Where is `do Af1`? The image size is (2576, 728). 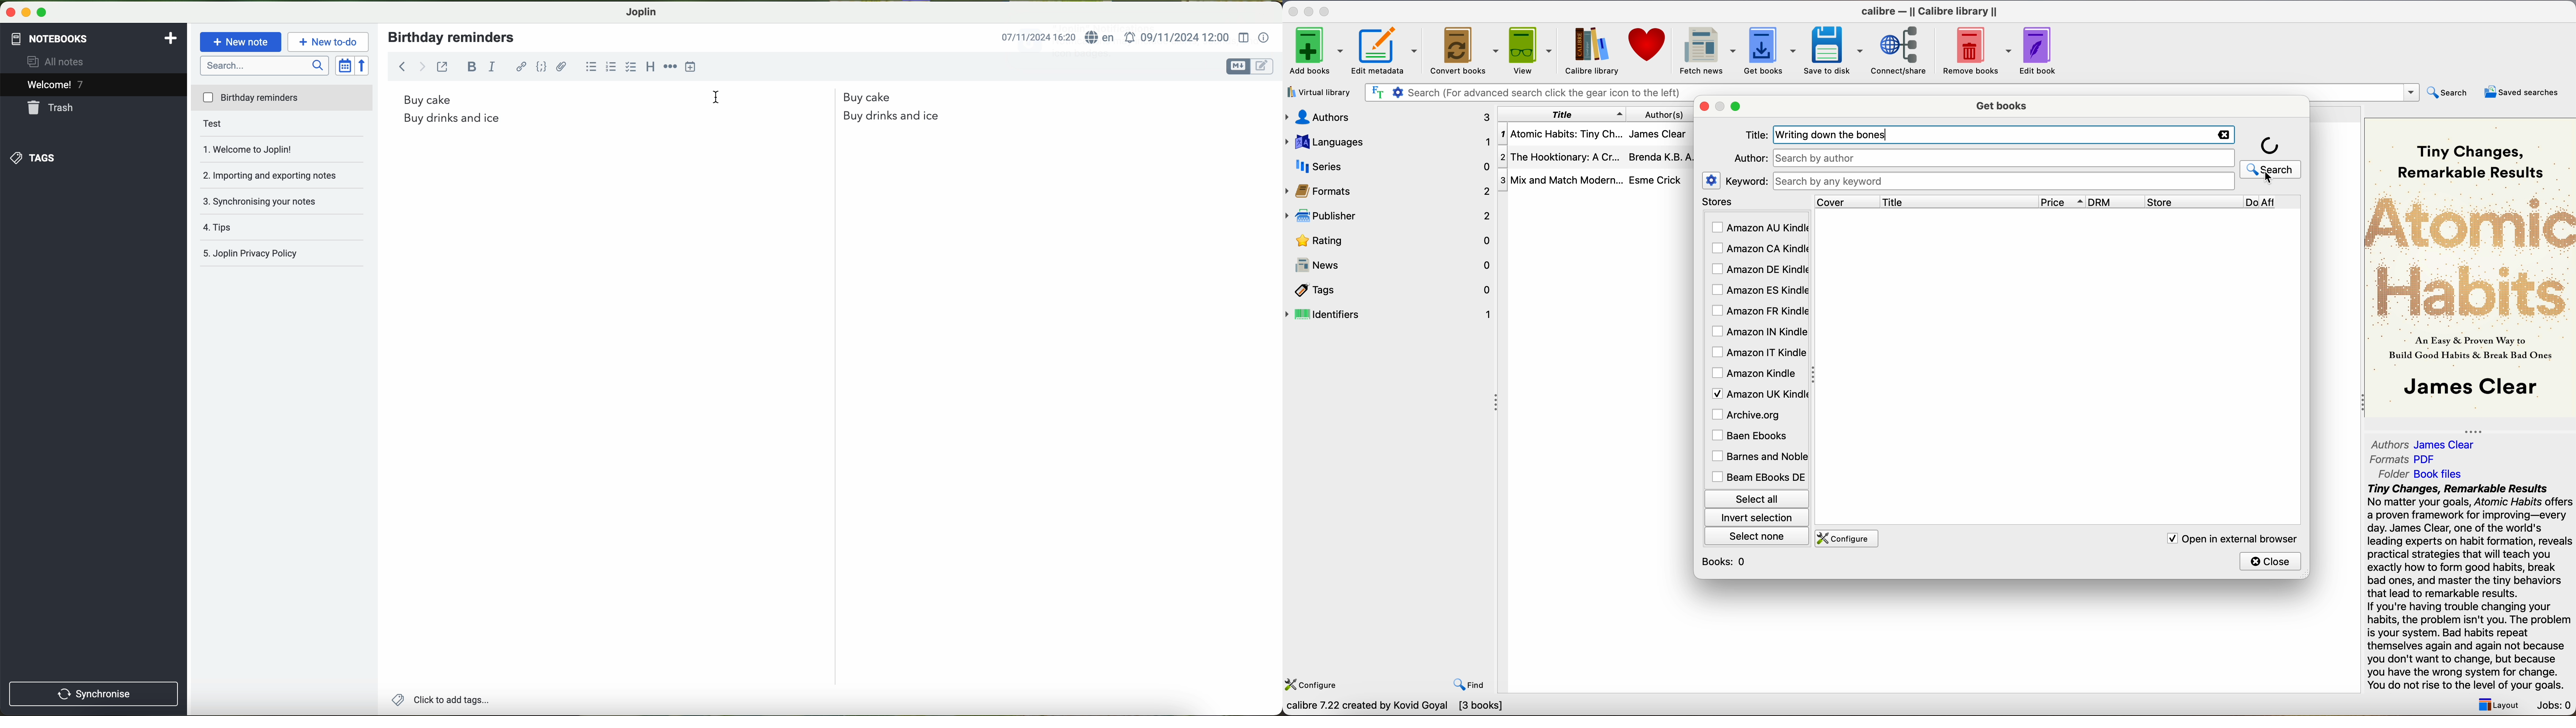 do Af1 is located at coordinates (2274, 203).